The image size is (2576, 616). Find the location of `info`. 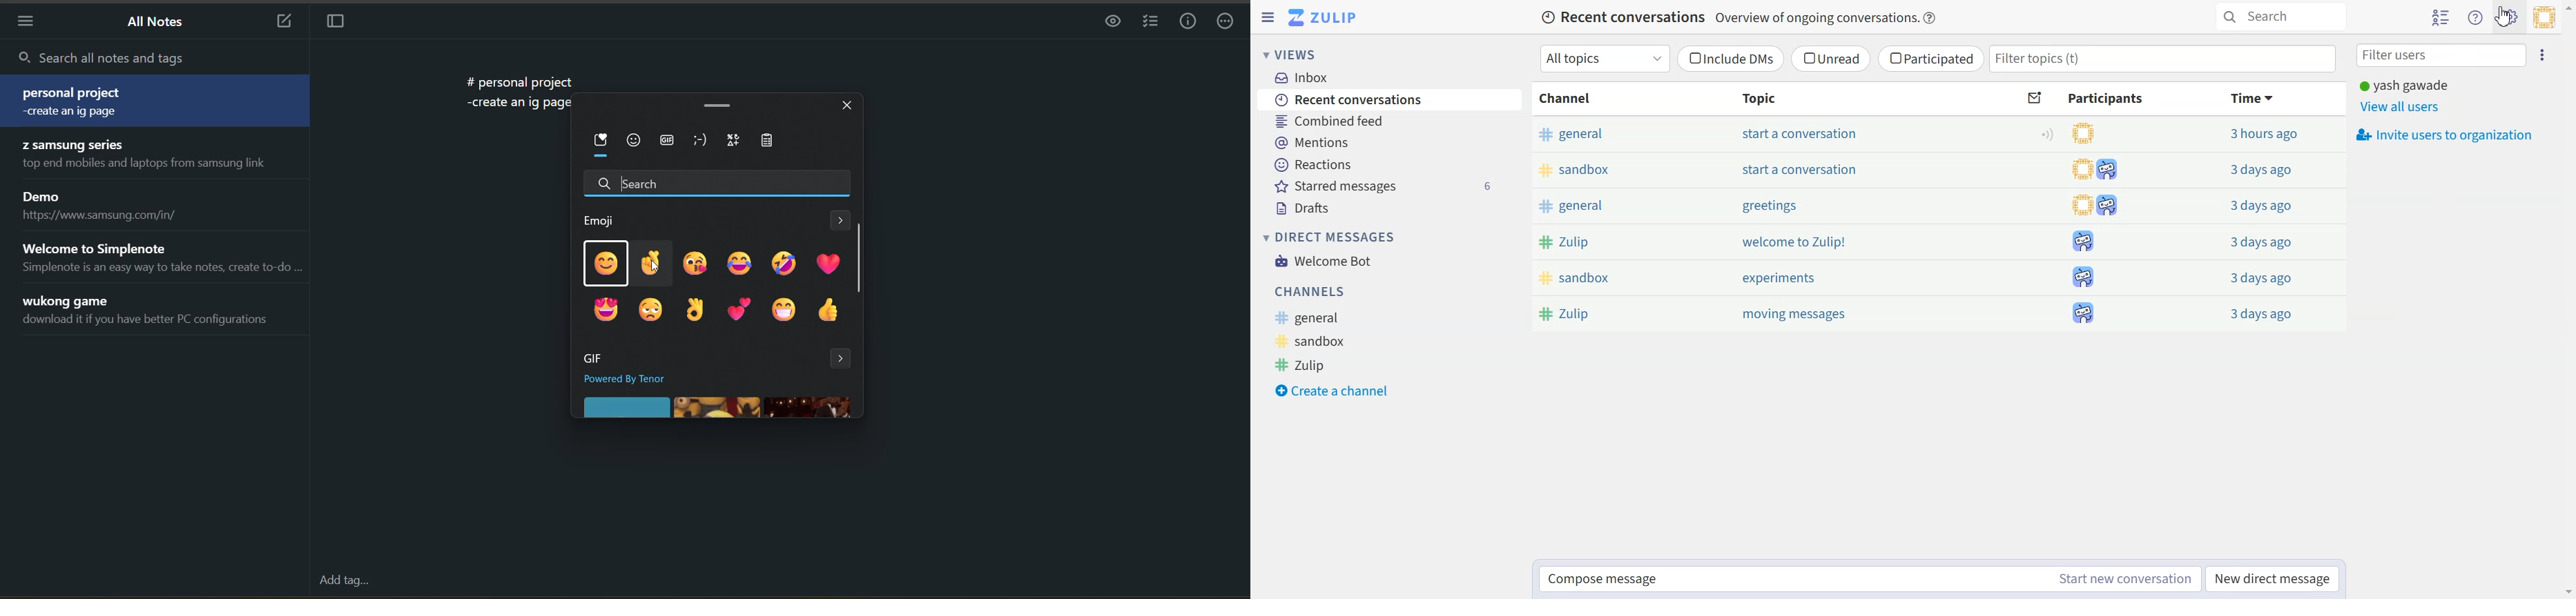

info is located at coordinates (1190, 21).